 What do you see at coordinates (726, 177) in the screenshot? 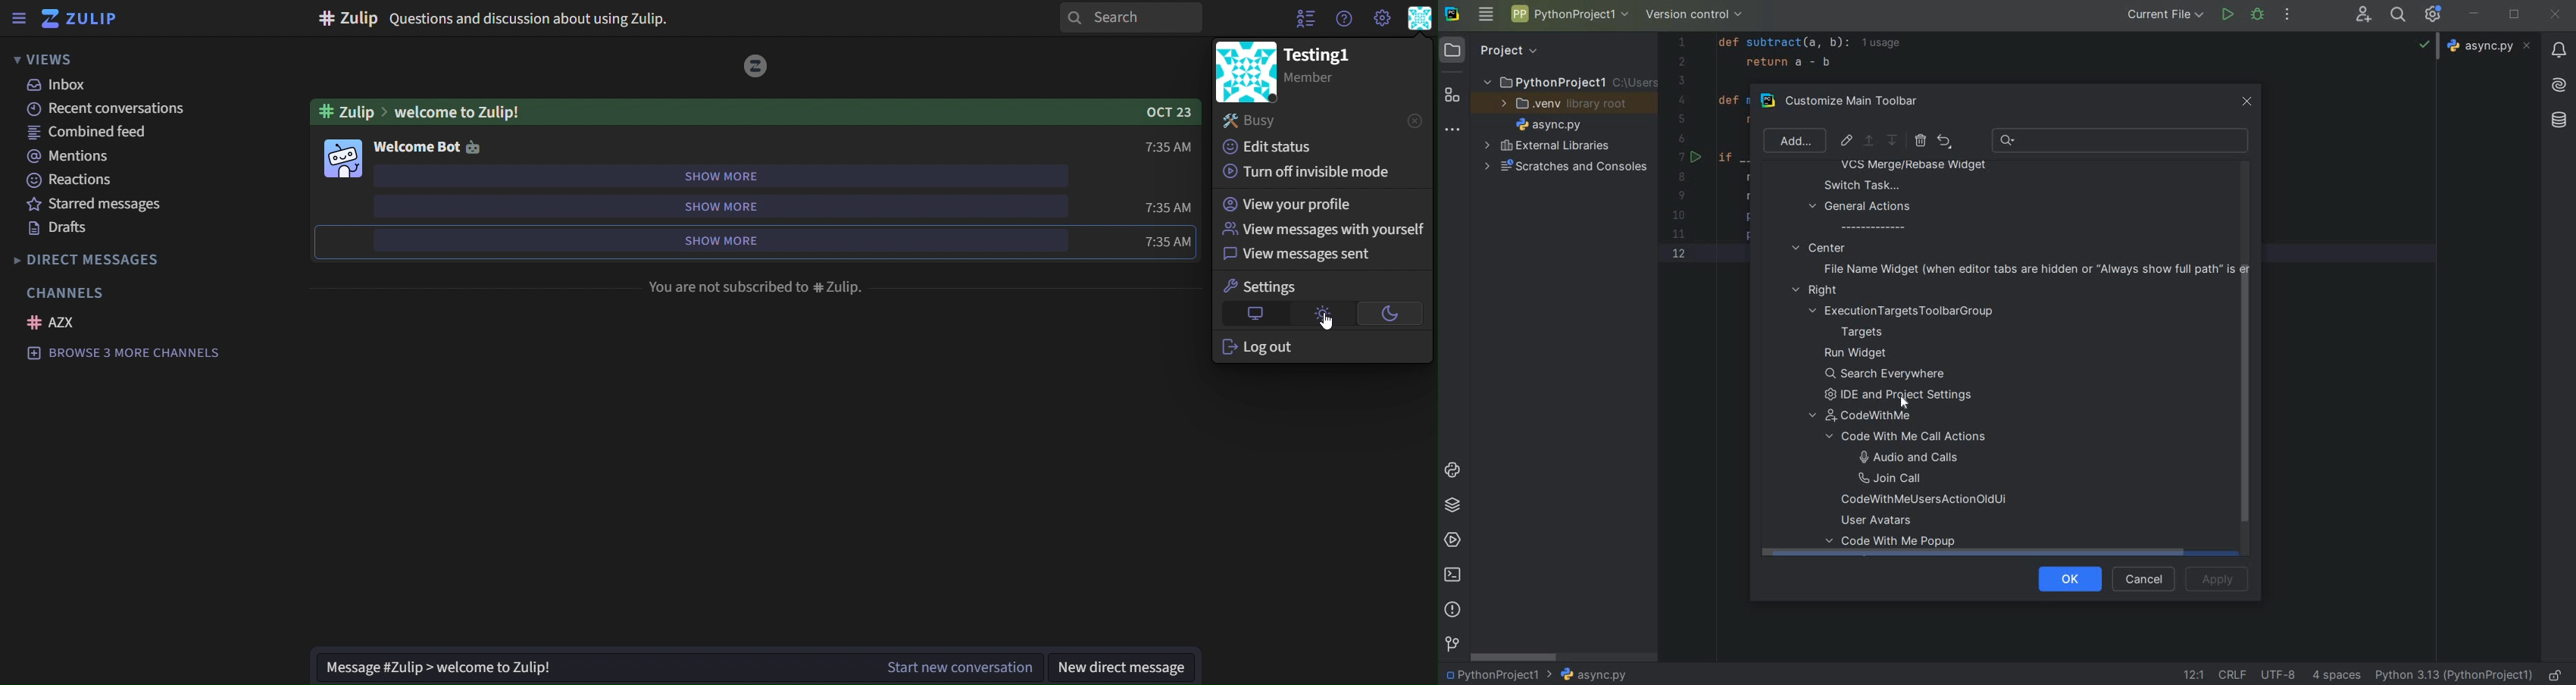
I see `show more` at bounding box center [726, 177].